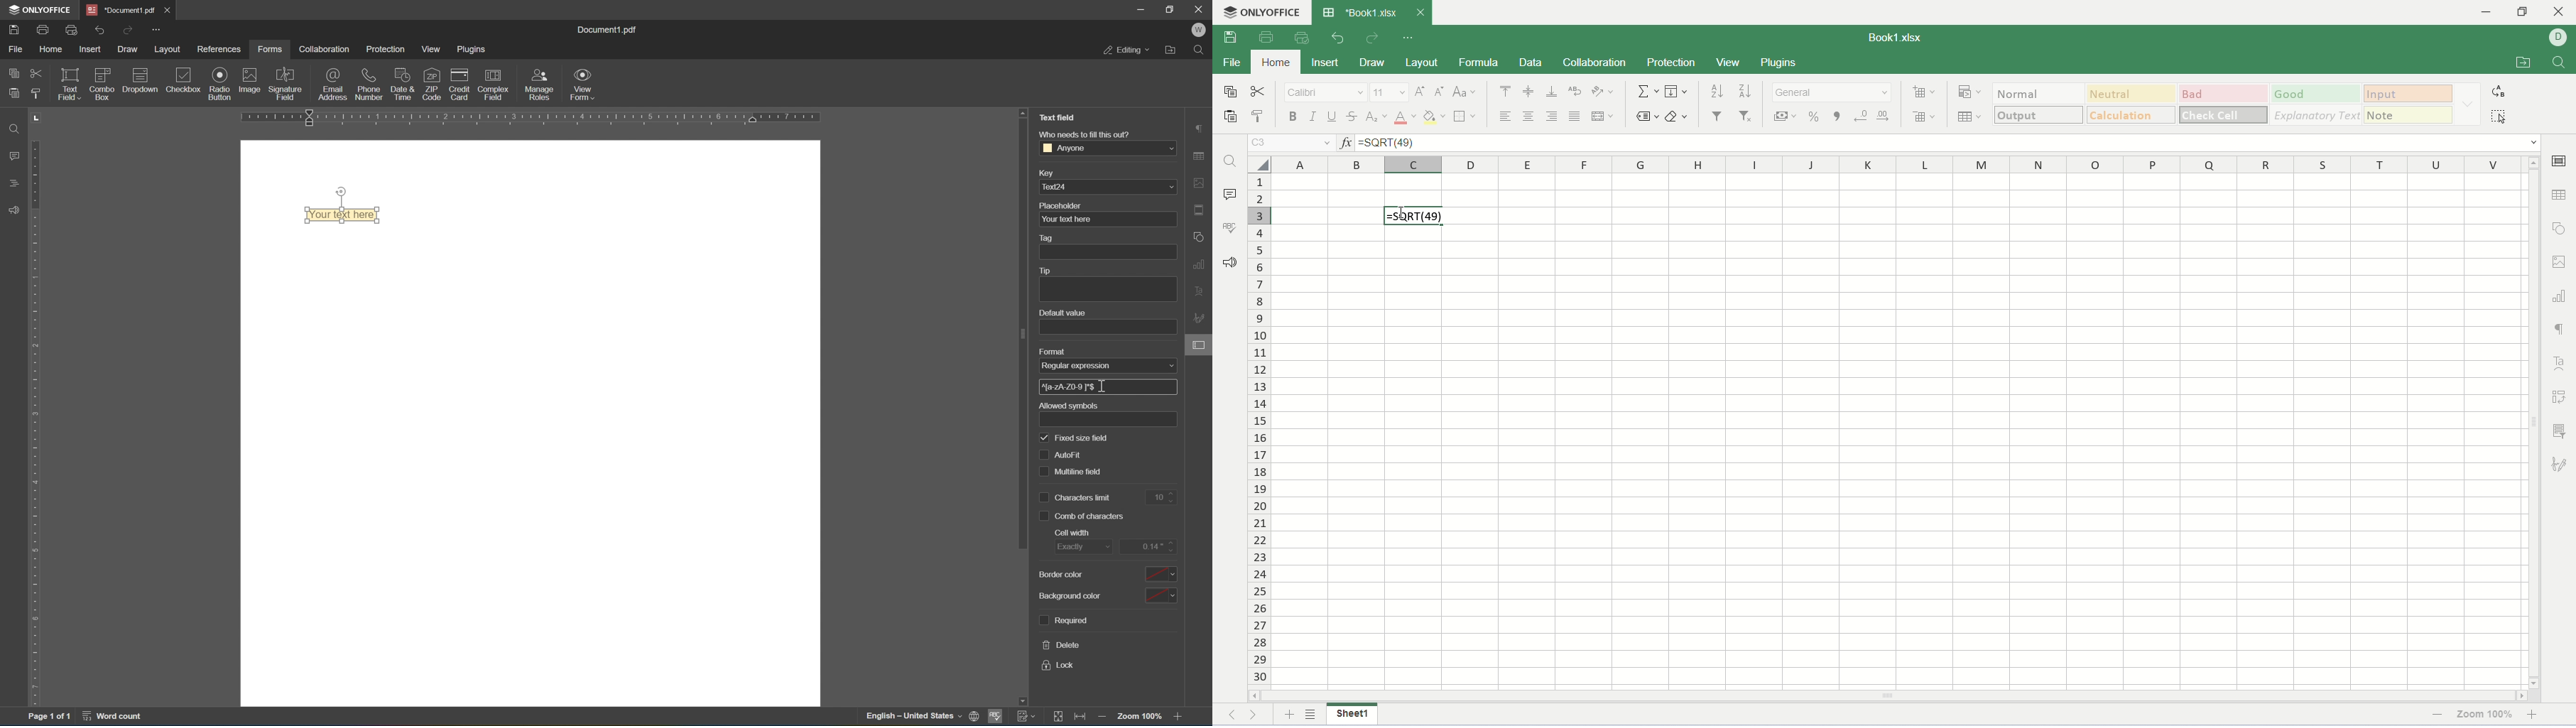 This screenshot has width=2576, height=728. What do you see at coordinates (1303, 38) in the screenshot?
I see `quick print` at bounding box center [1303, 38].